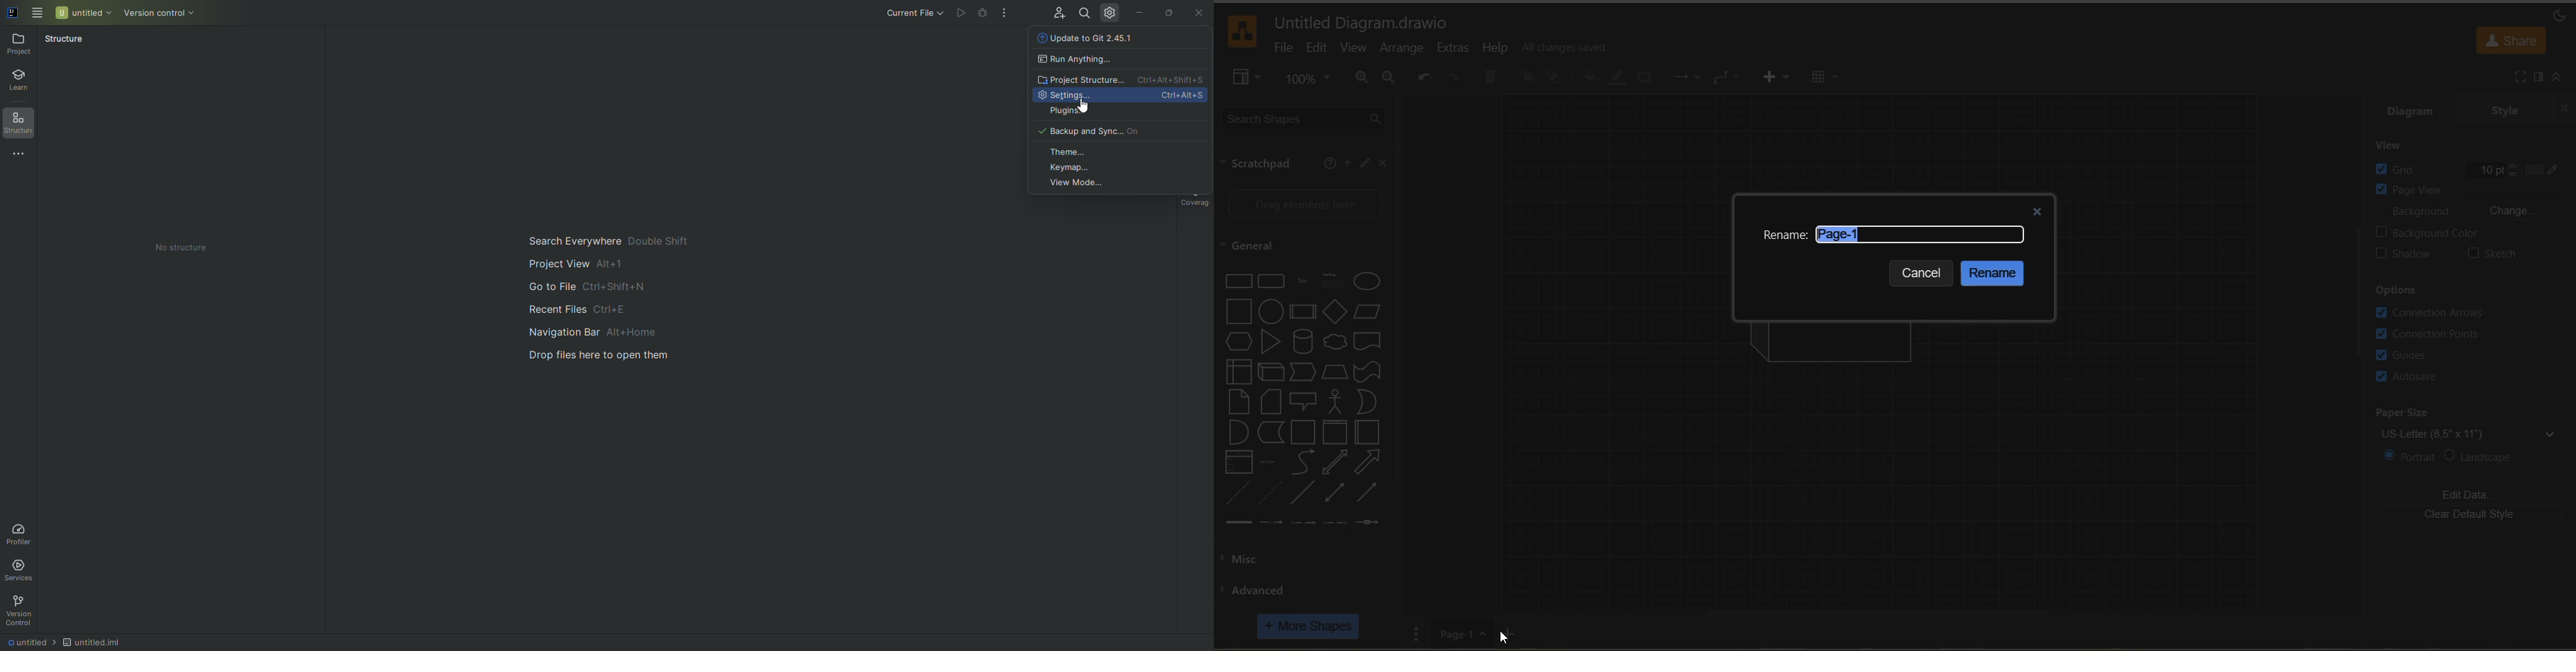  What do you see at coordinates (1453, 78) in the screenshot?
I see `redo` at bounding box center [1453, 78].